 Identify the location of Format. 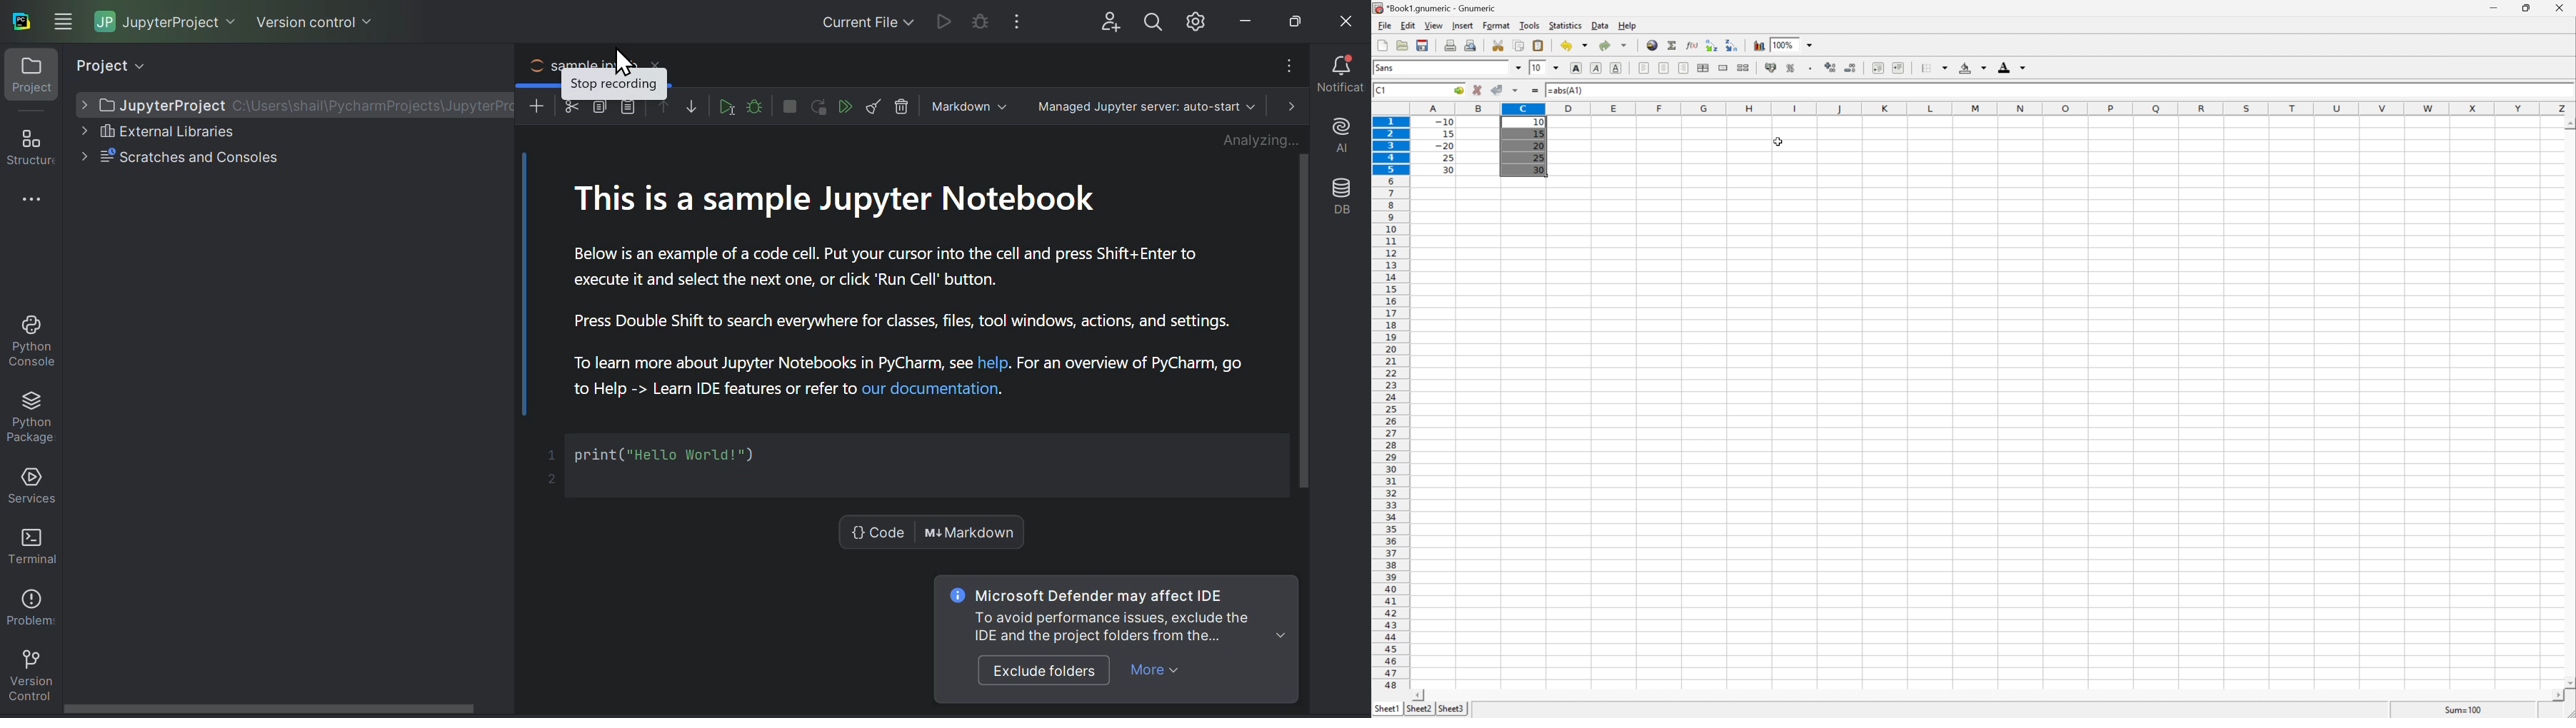
(1498, 24).